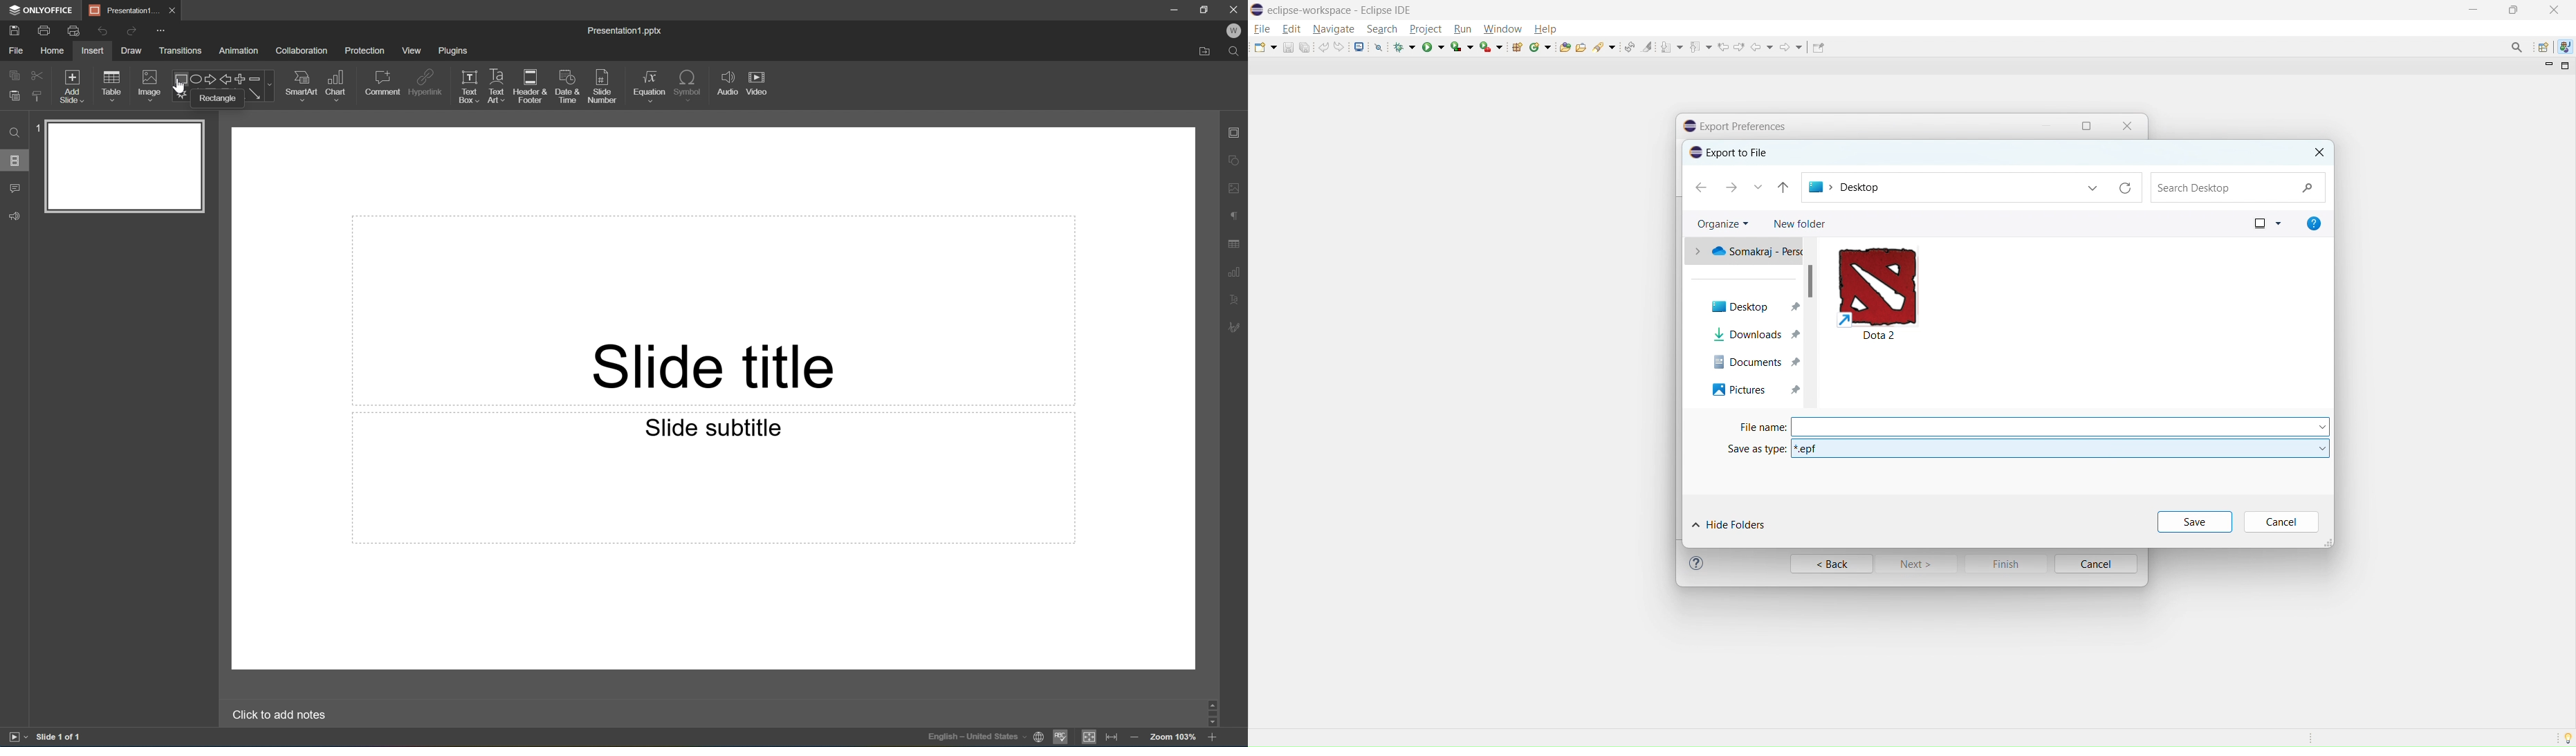 This screenshot has width=2576, height=756. I want to click on Plus, so click(240, 79).